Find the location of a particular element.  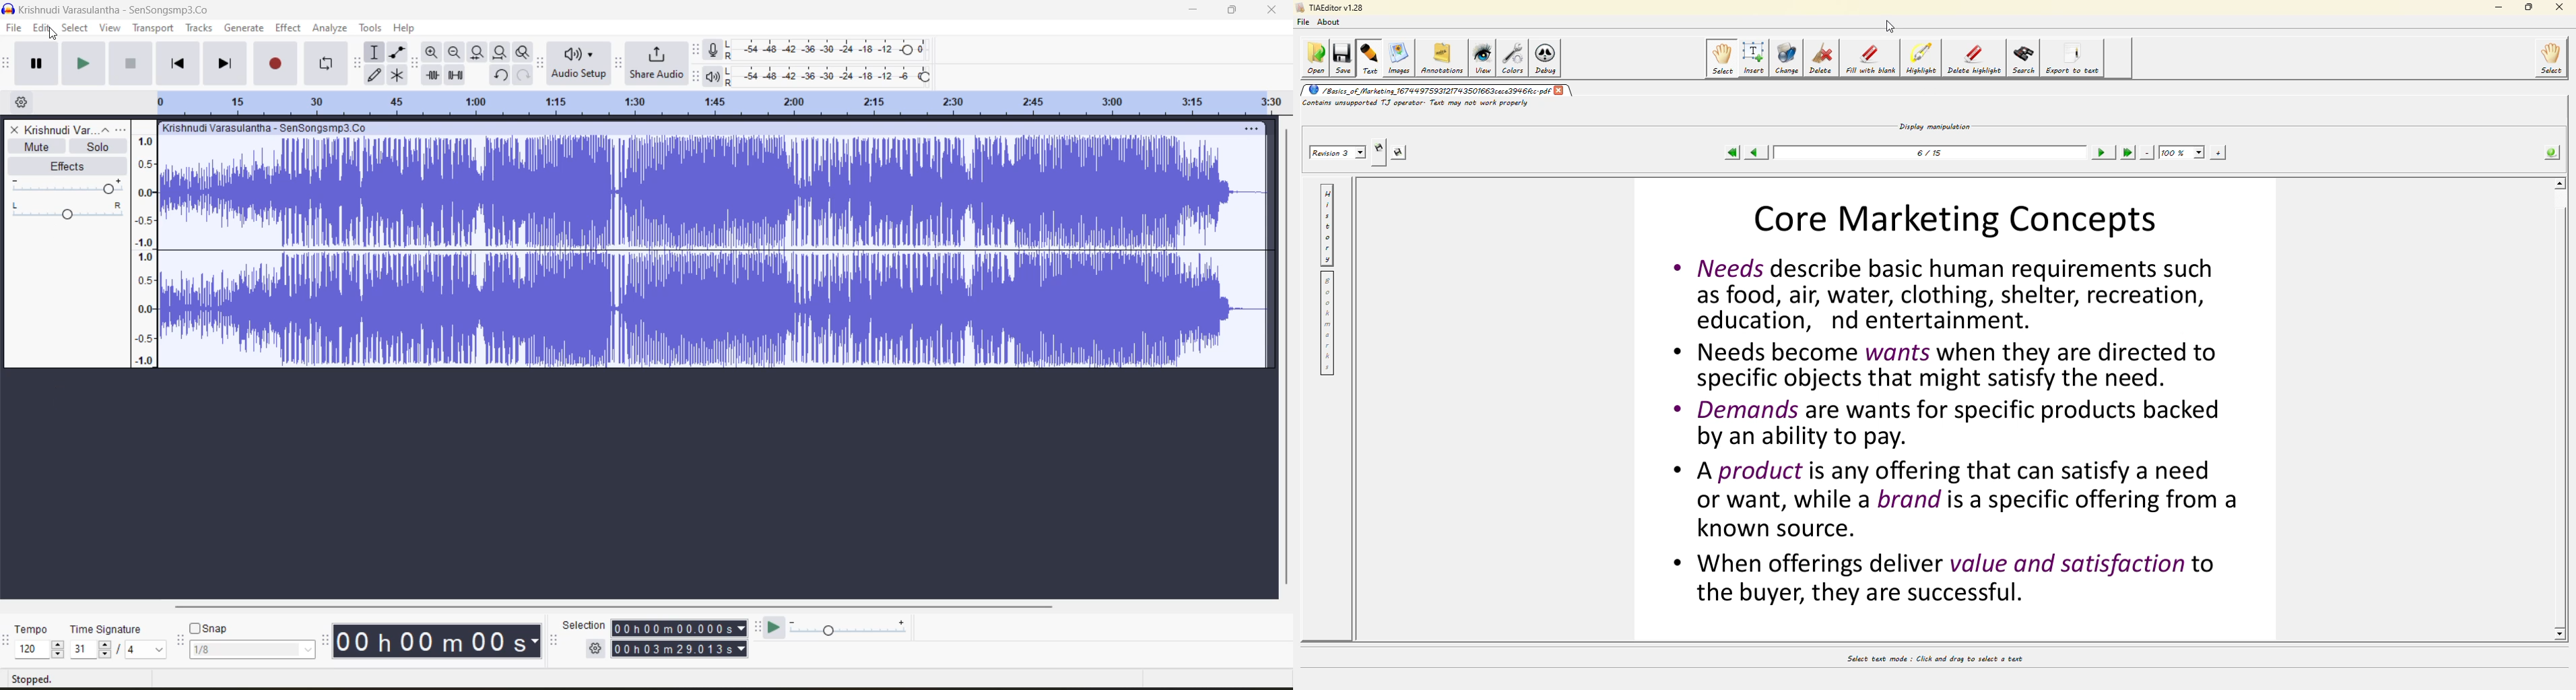

mute is located at coordinates (36, 146).